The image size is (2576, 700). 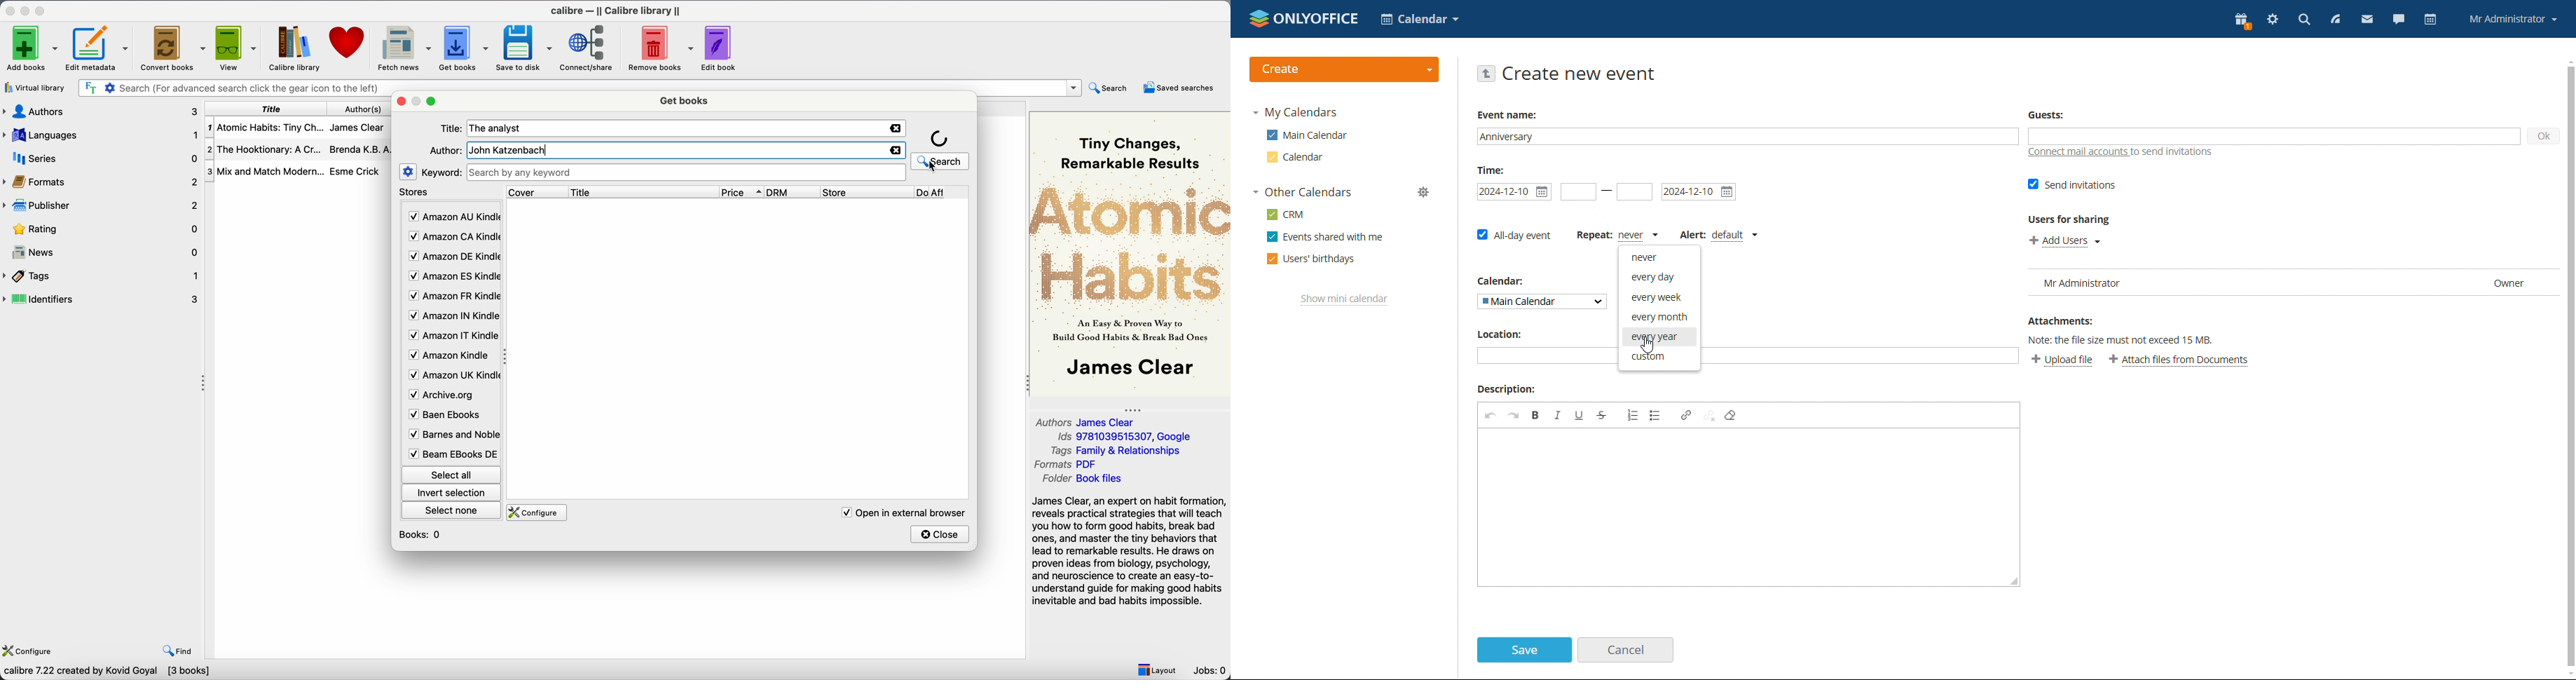 I want to click on other calendars, so click(x=1303, y=191).